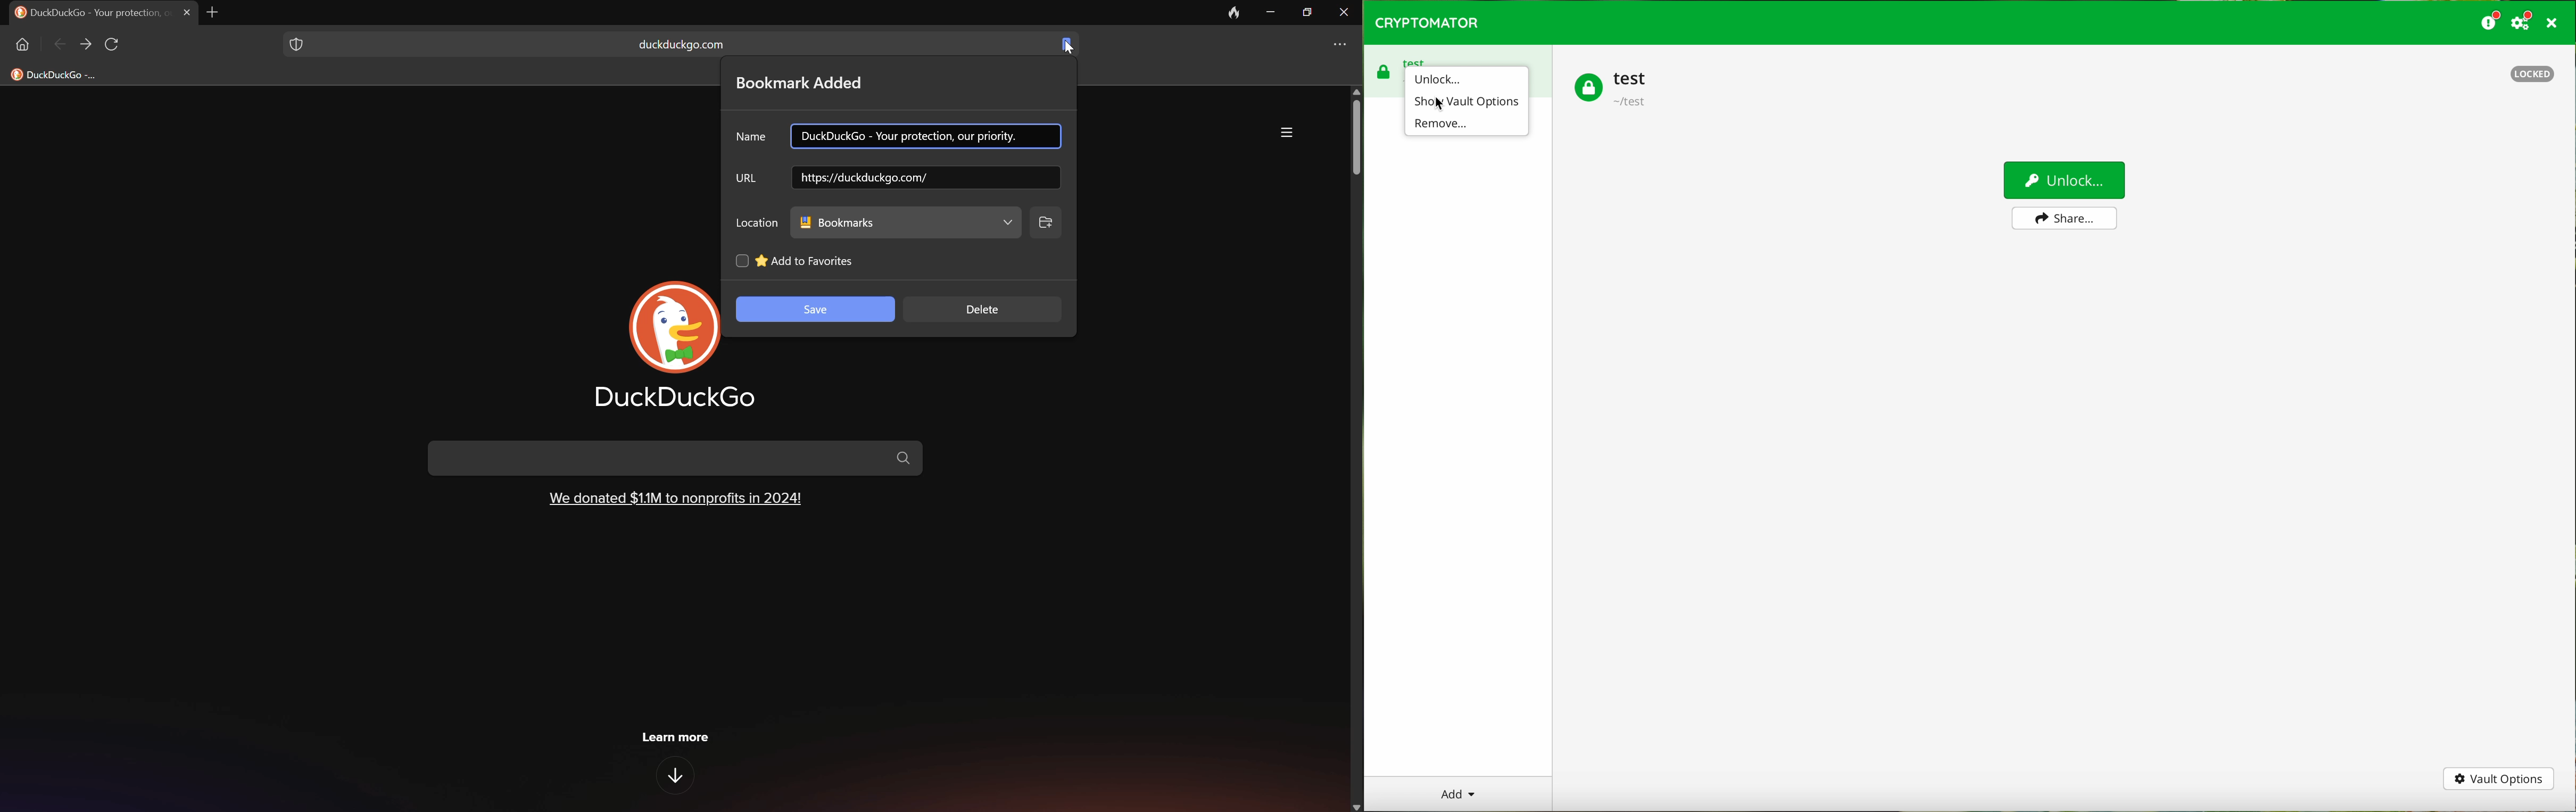 The height and width of the screenshot is (812, 2576). What do you see at coordinates (1354, 90) in the screenshot?
I see `Scroll Up` at bounding box center [1354, 90].